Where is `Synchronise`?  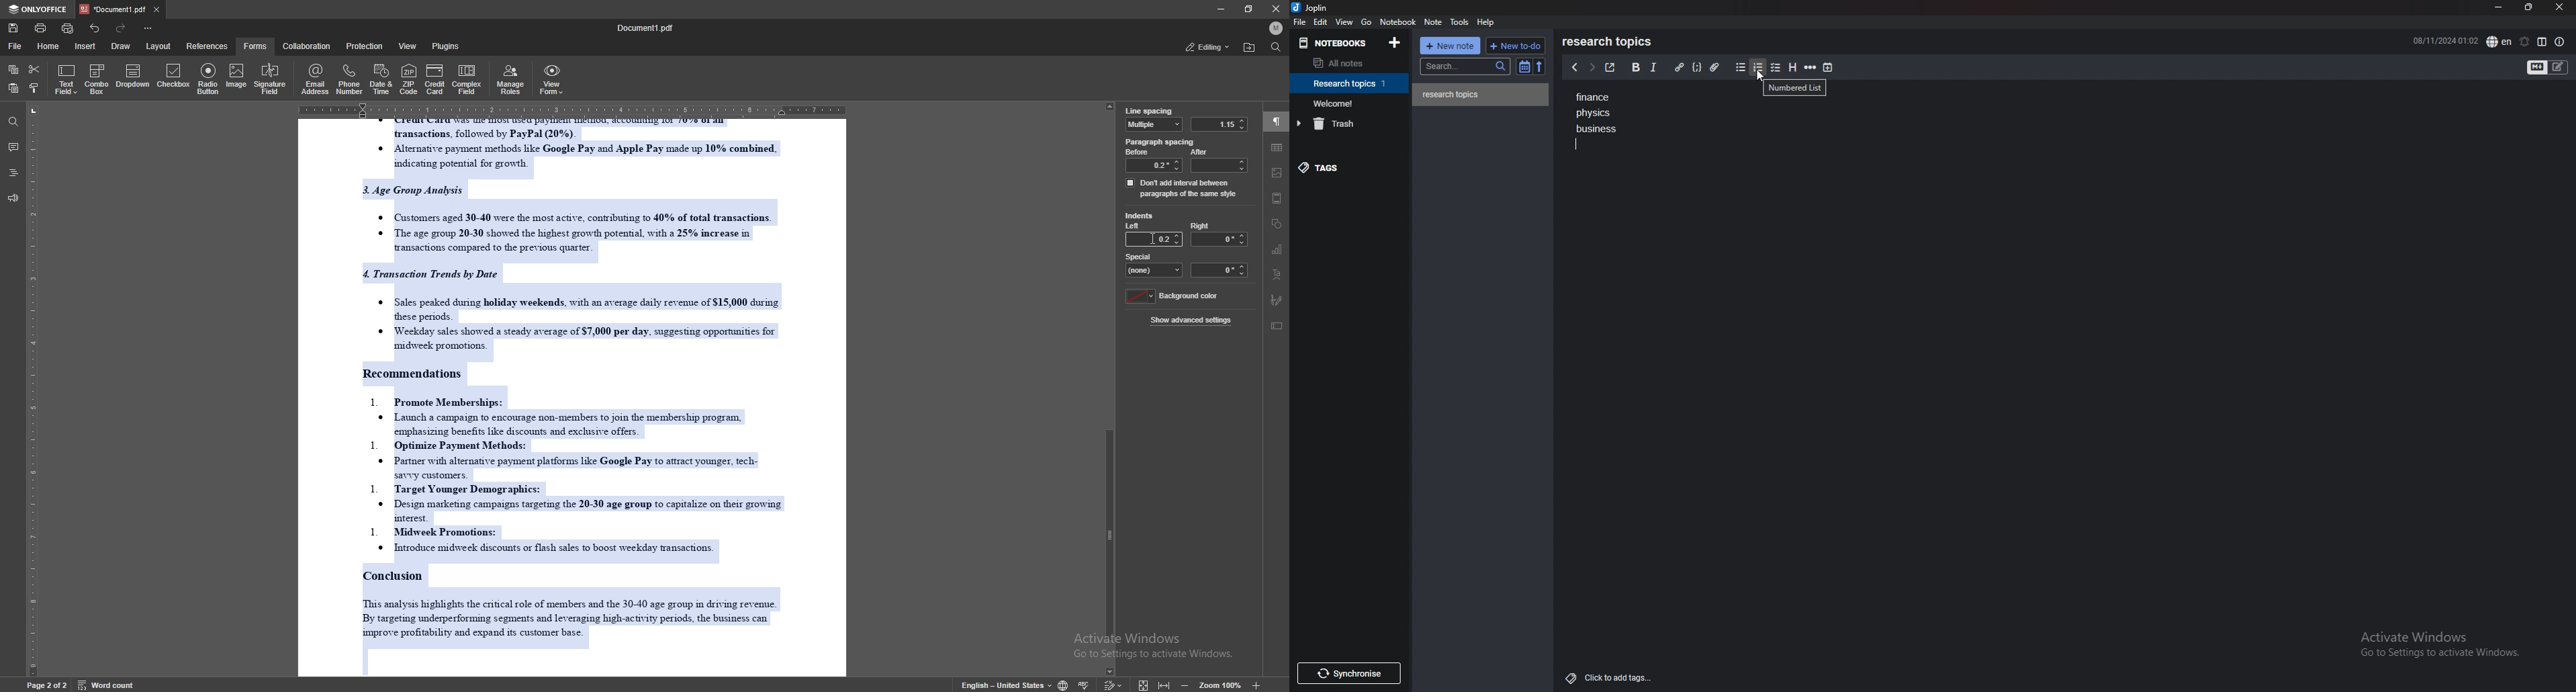
Synchronise is located at coordinates (1352, 673).